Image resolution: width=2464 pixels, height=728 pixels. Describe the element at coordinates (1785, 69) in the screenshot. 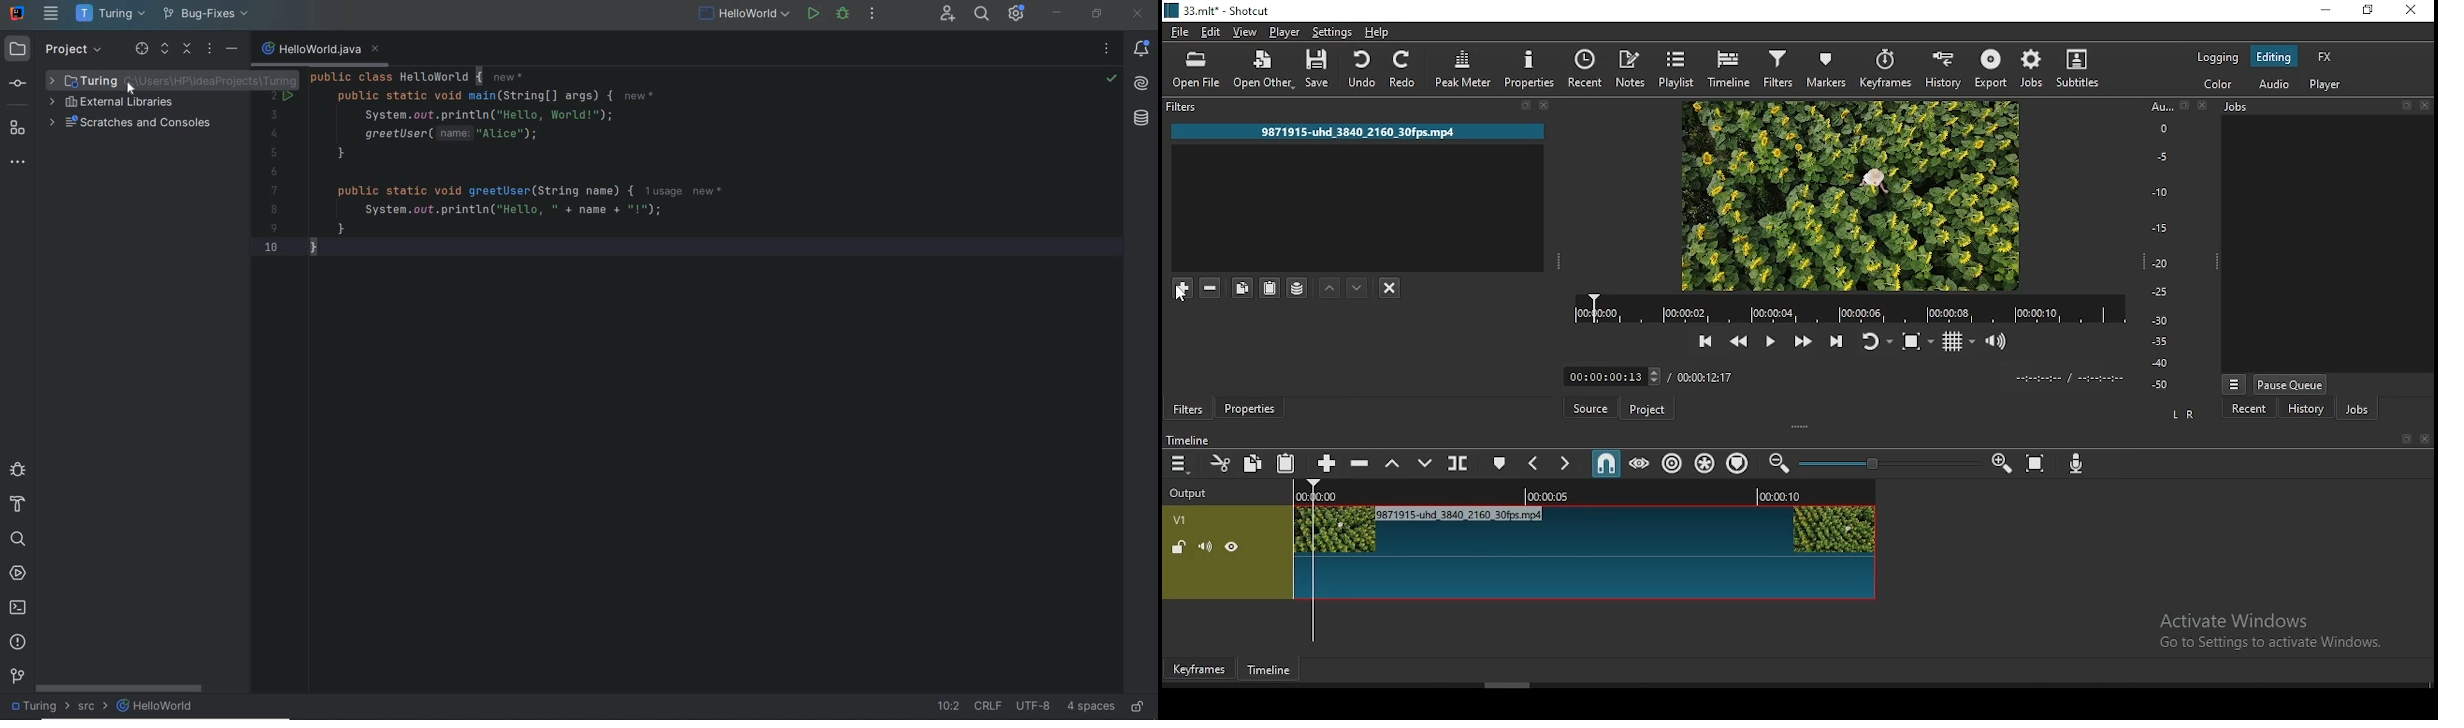

I see `filters` at that location.